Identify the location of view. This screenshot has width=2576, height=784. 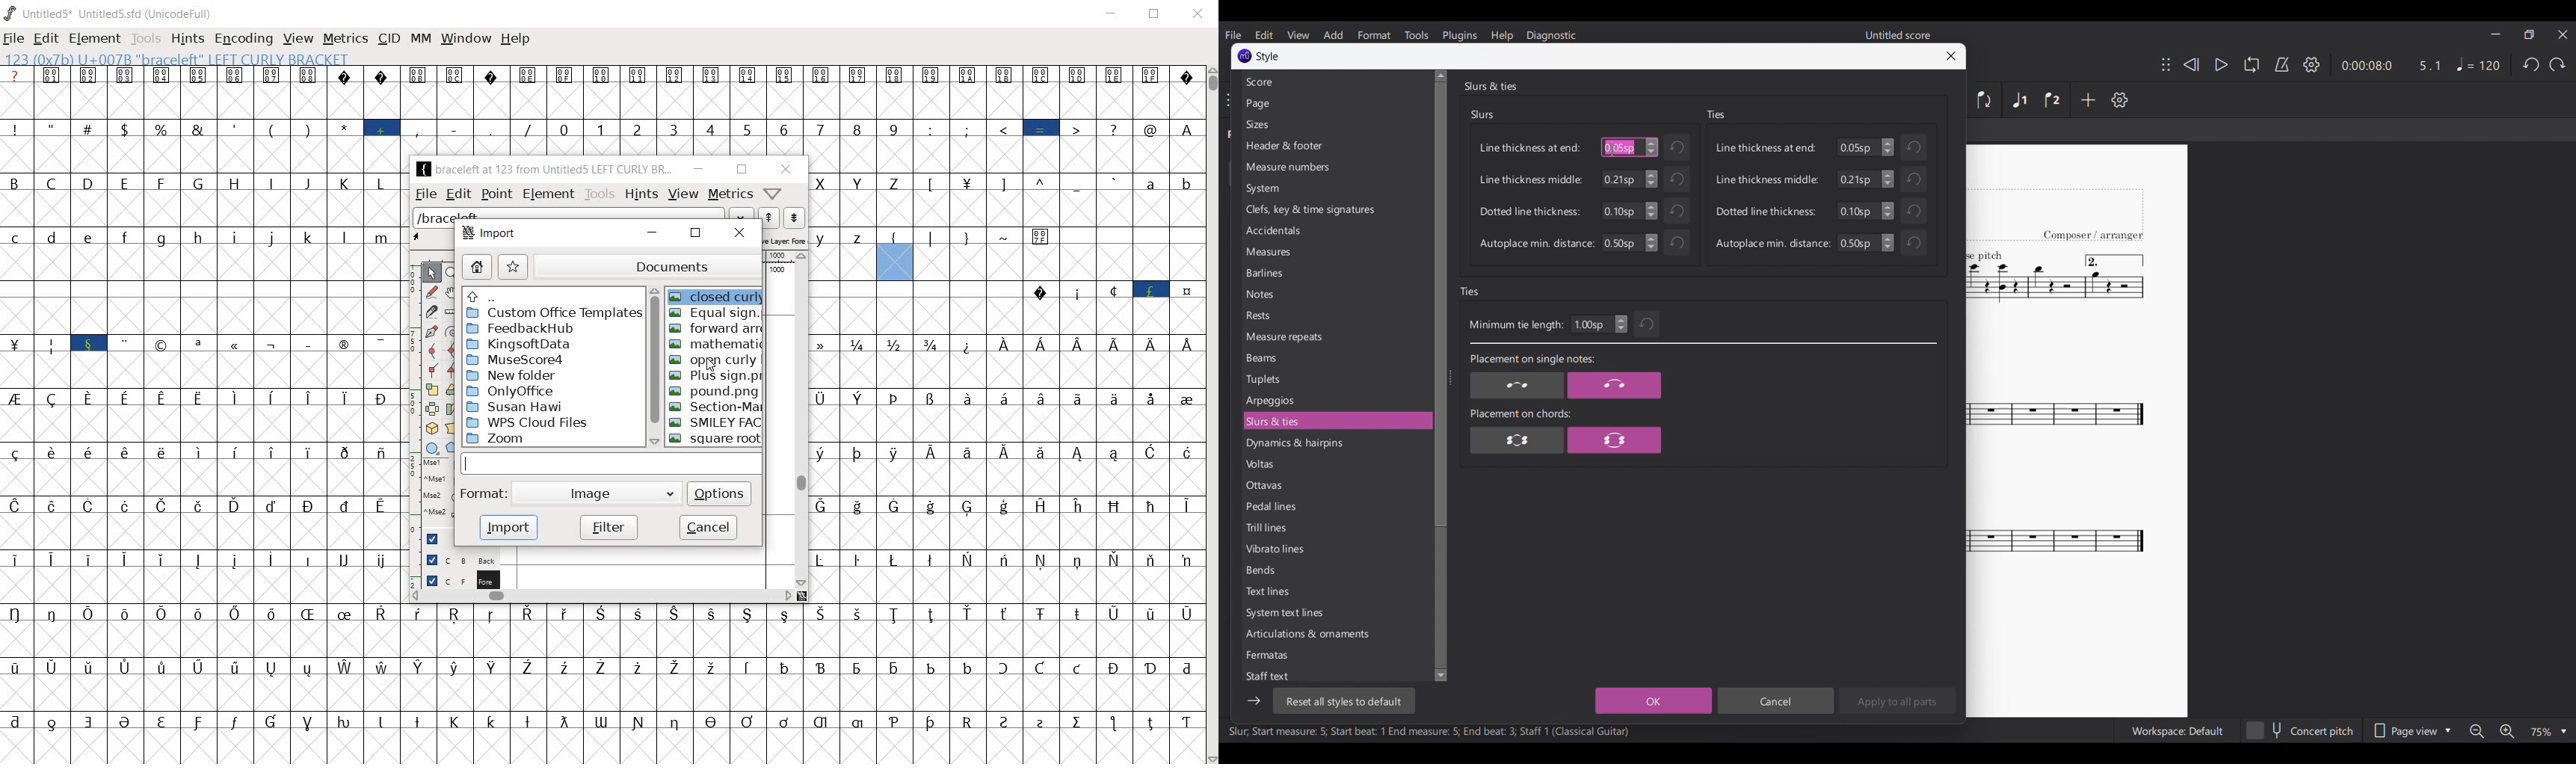
(682, 195).